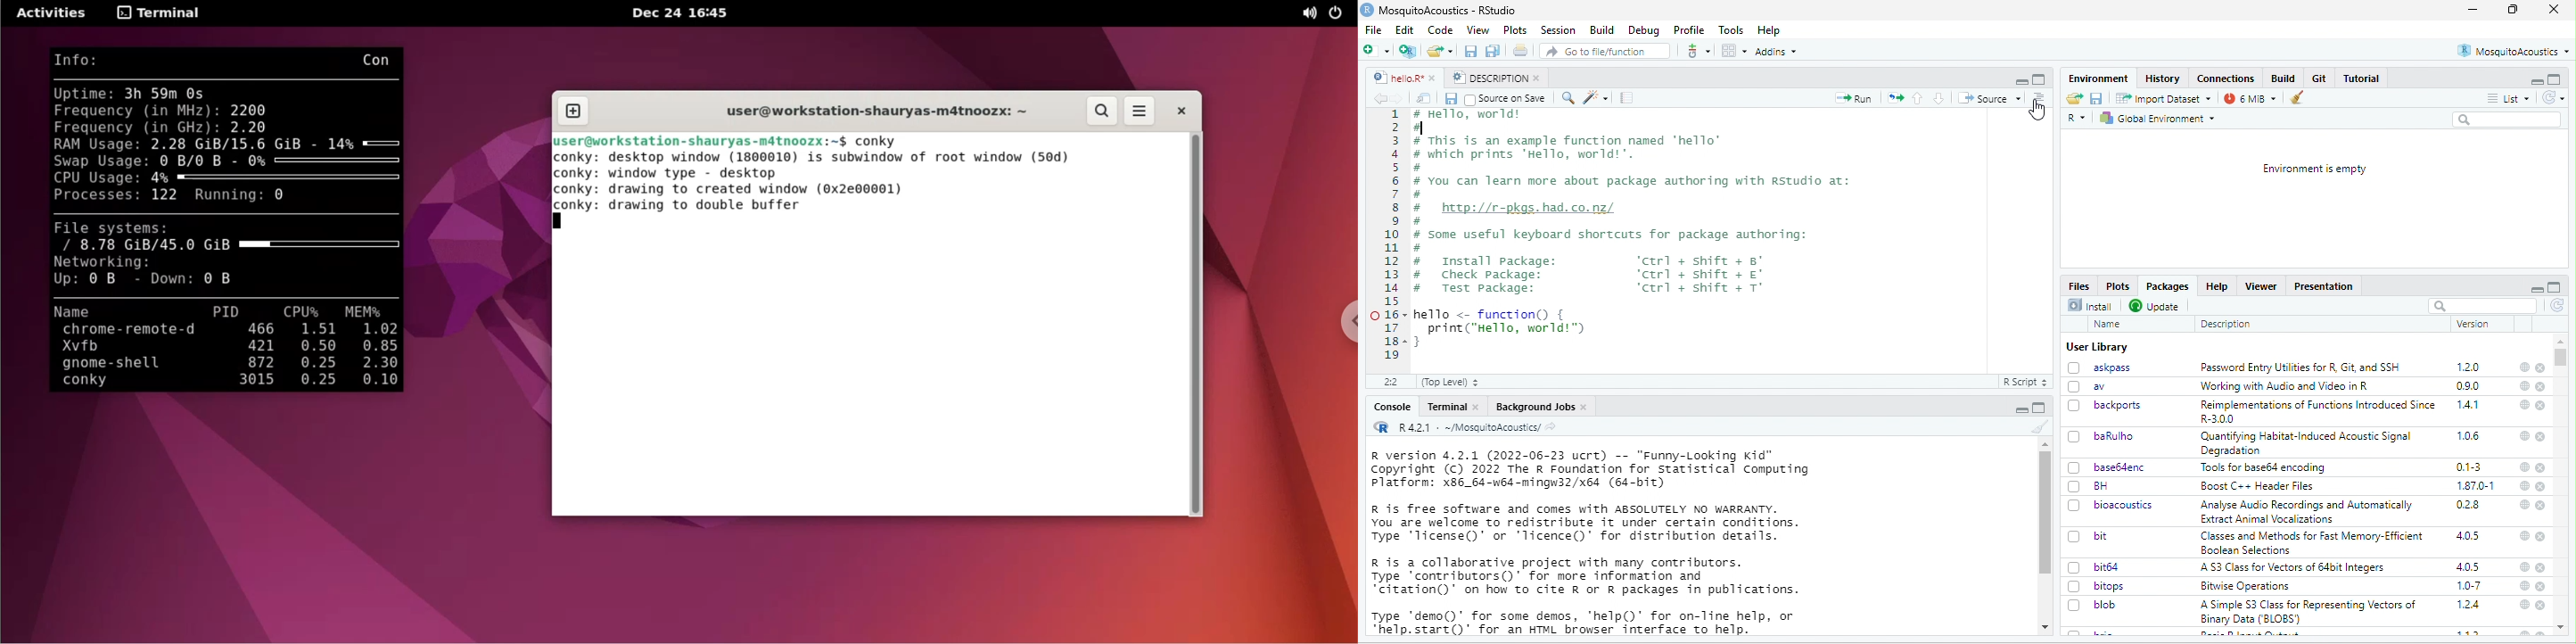 This screenshot has height=644, width=2576. What do you see at coordinates (1602, 50) in the screenshot?
I see `Go to file/function` at bounding box center [1602, 50].